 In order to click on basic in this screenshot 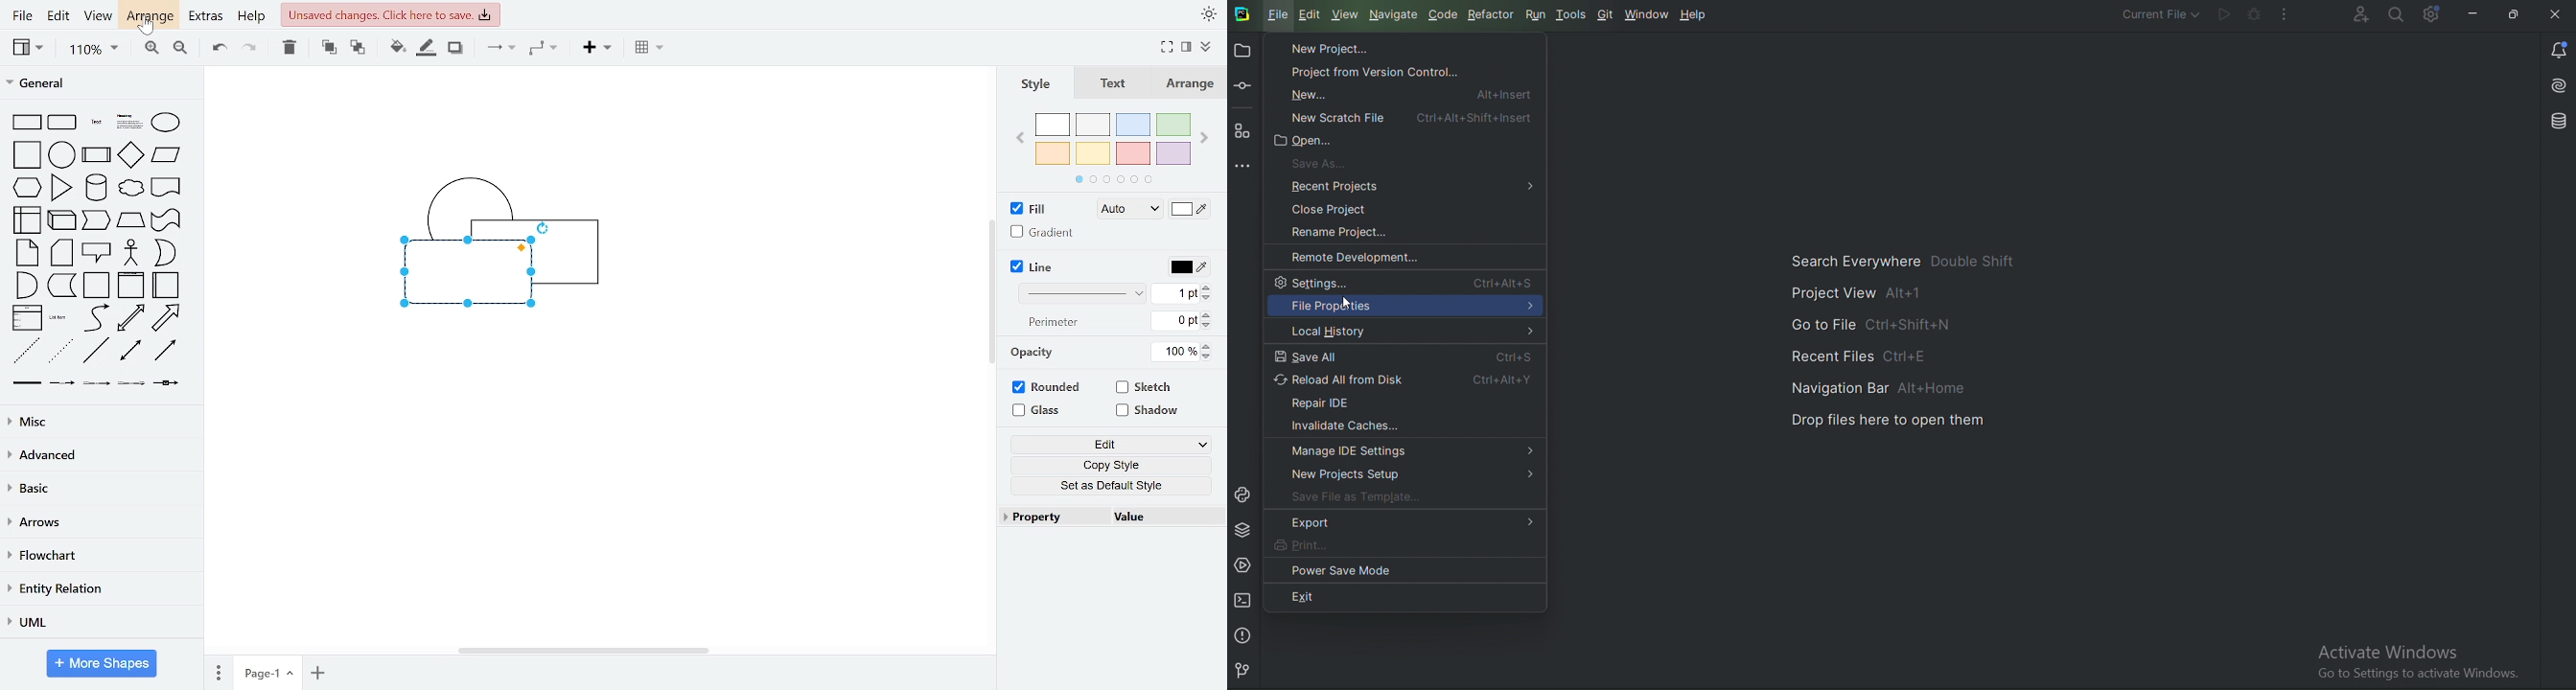, I will do `click(102, 488)`.